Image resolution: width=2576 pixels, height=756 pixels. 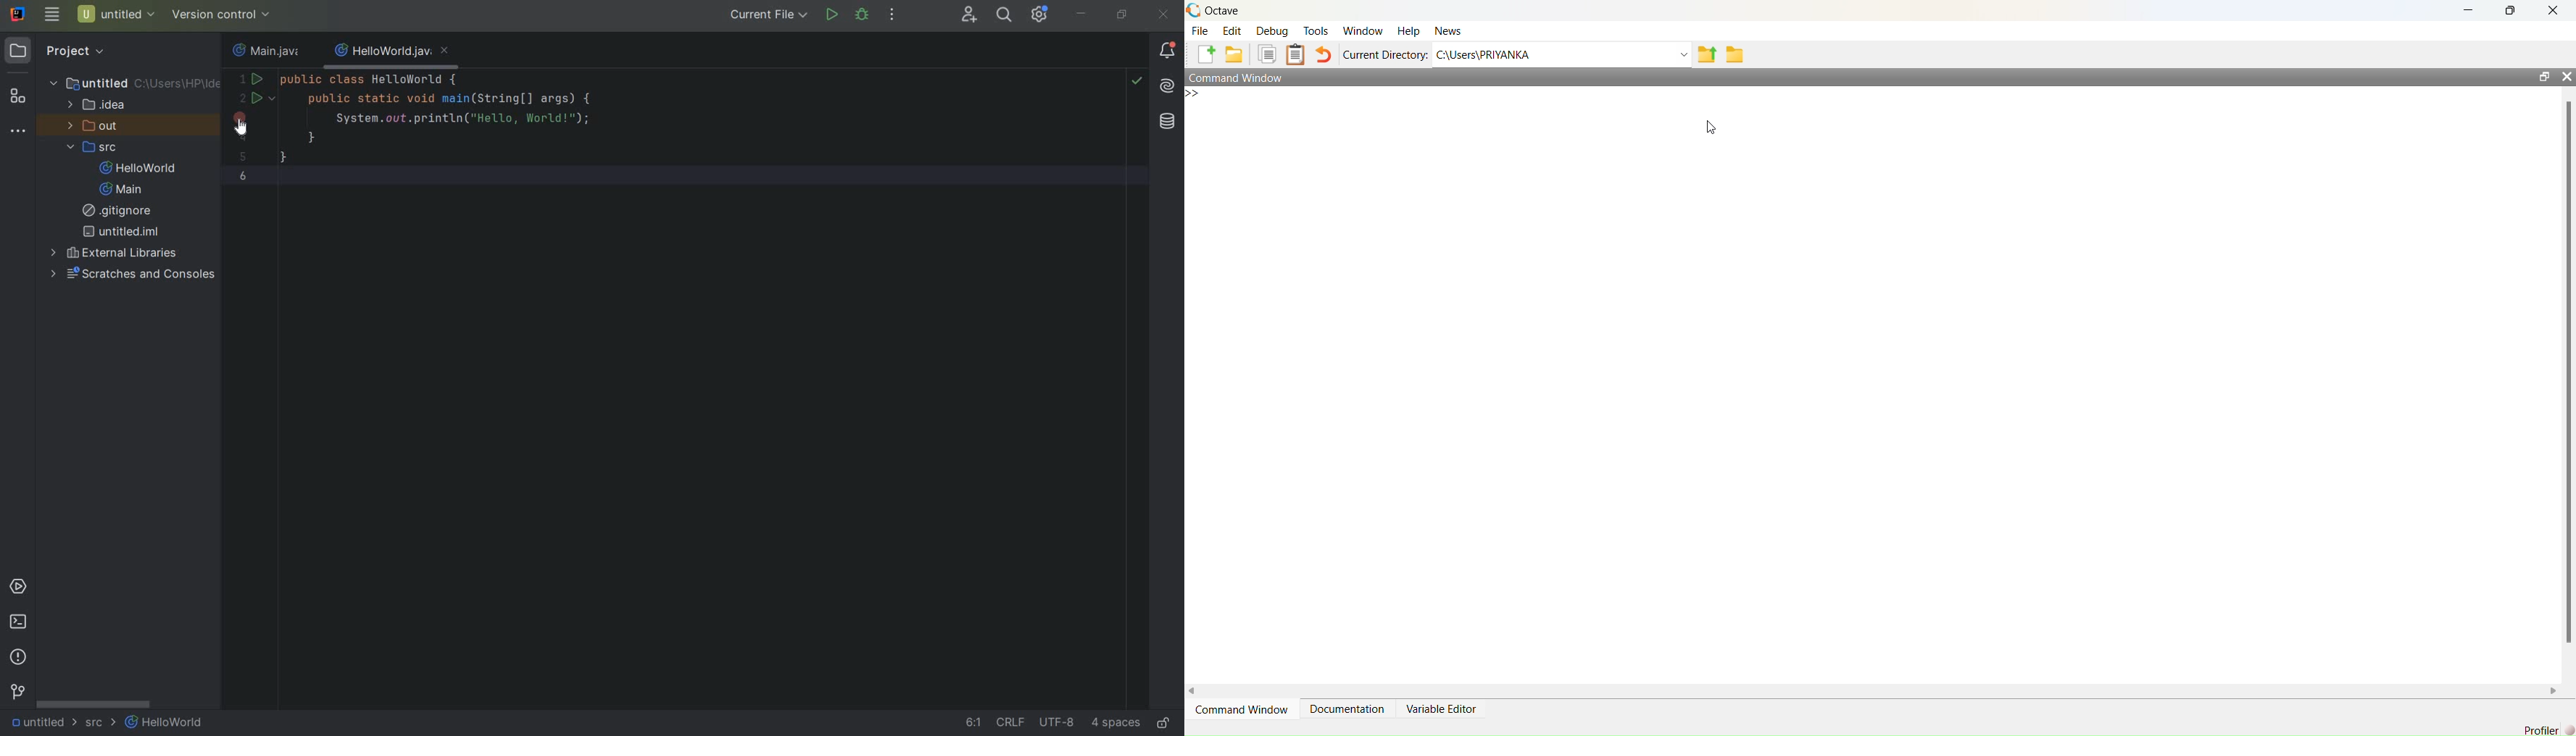 What do you see at coordinates (1206, 54) in the screenshot?
I see `add file` at bounding box center [1206, 54].